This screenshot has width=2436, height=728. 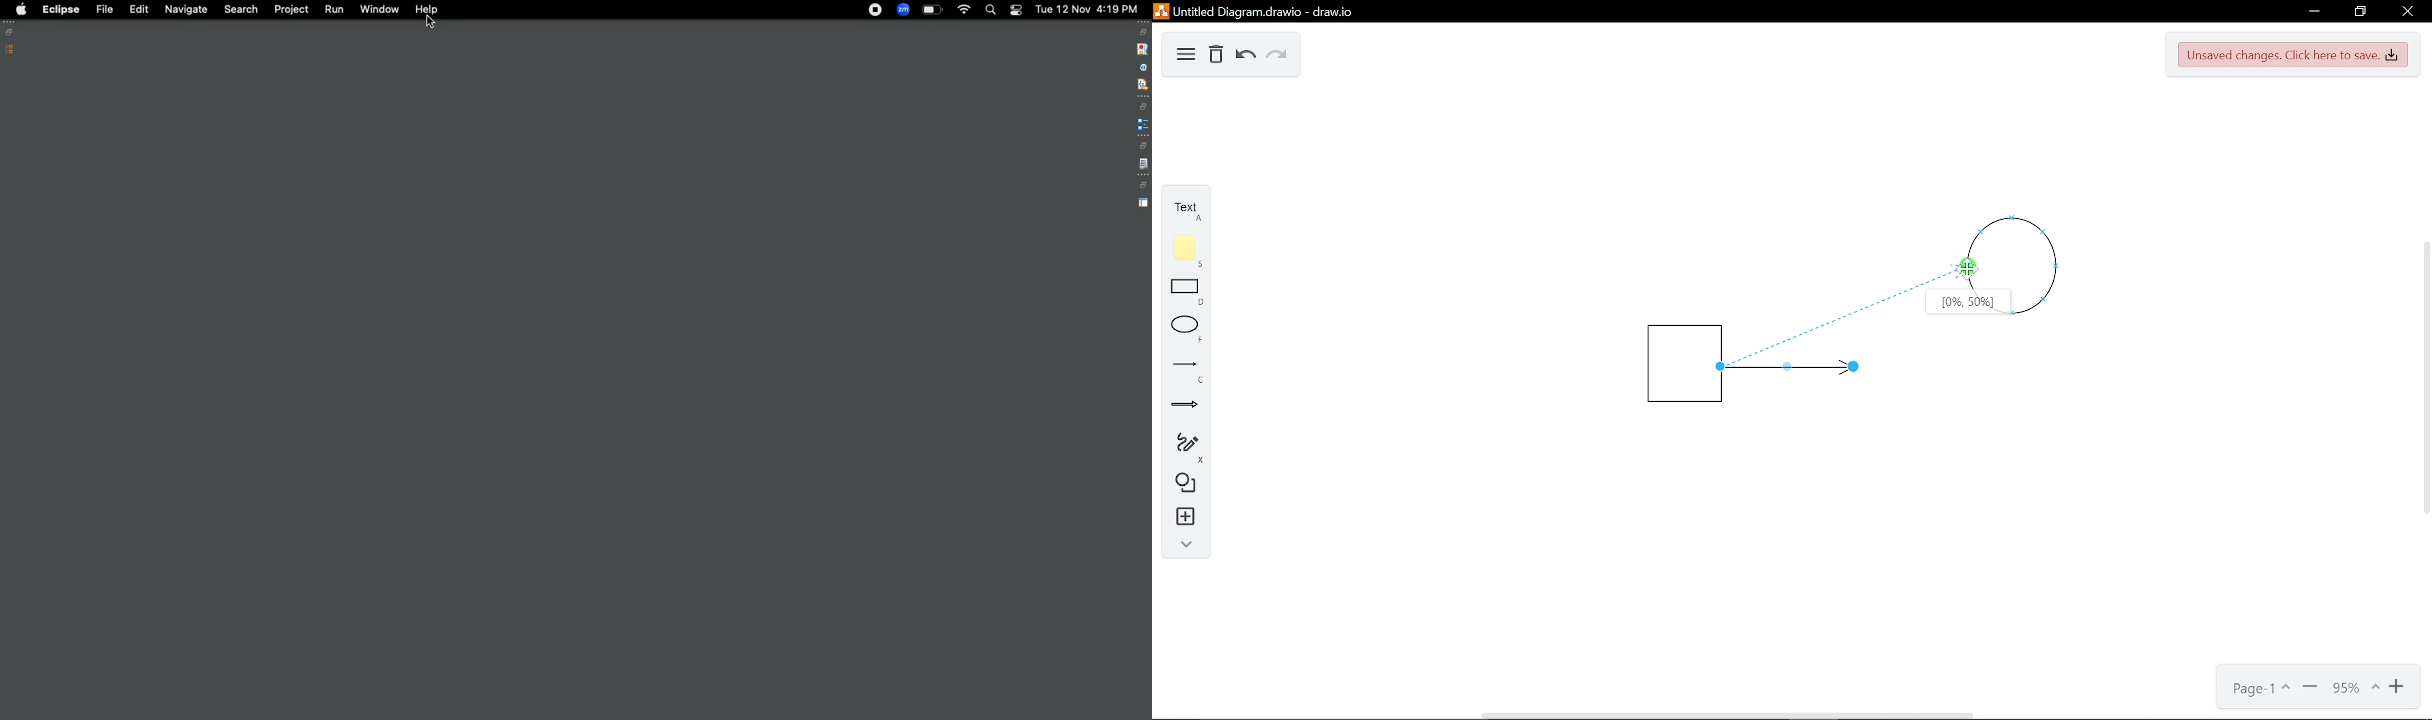 I want to click on Zoom out, so click(x=2310, y=686).